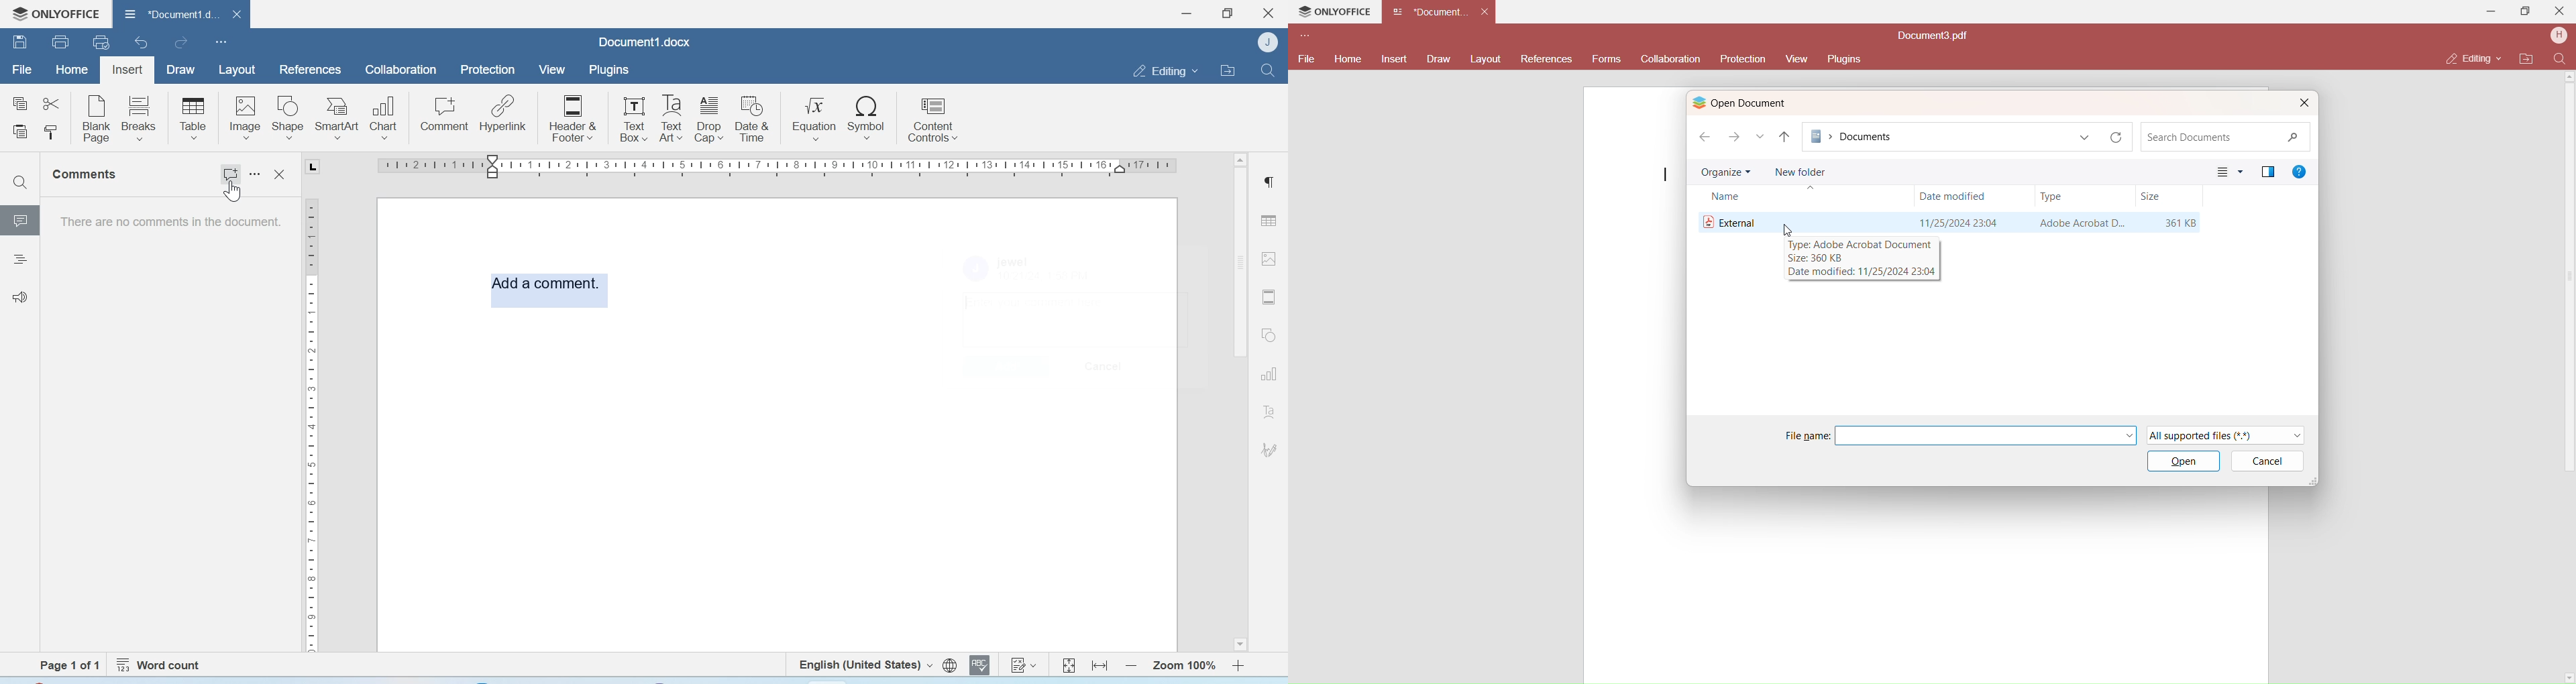 This screenshot has height=700, width=2576. Describe the element at coordinates (1183, 666) in the screenshot. I see `Zoom` at that location.